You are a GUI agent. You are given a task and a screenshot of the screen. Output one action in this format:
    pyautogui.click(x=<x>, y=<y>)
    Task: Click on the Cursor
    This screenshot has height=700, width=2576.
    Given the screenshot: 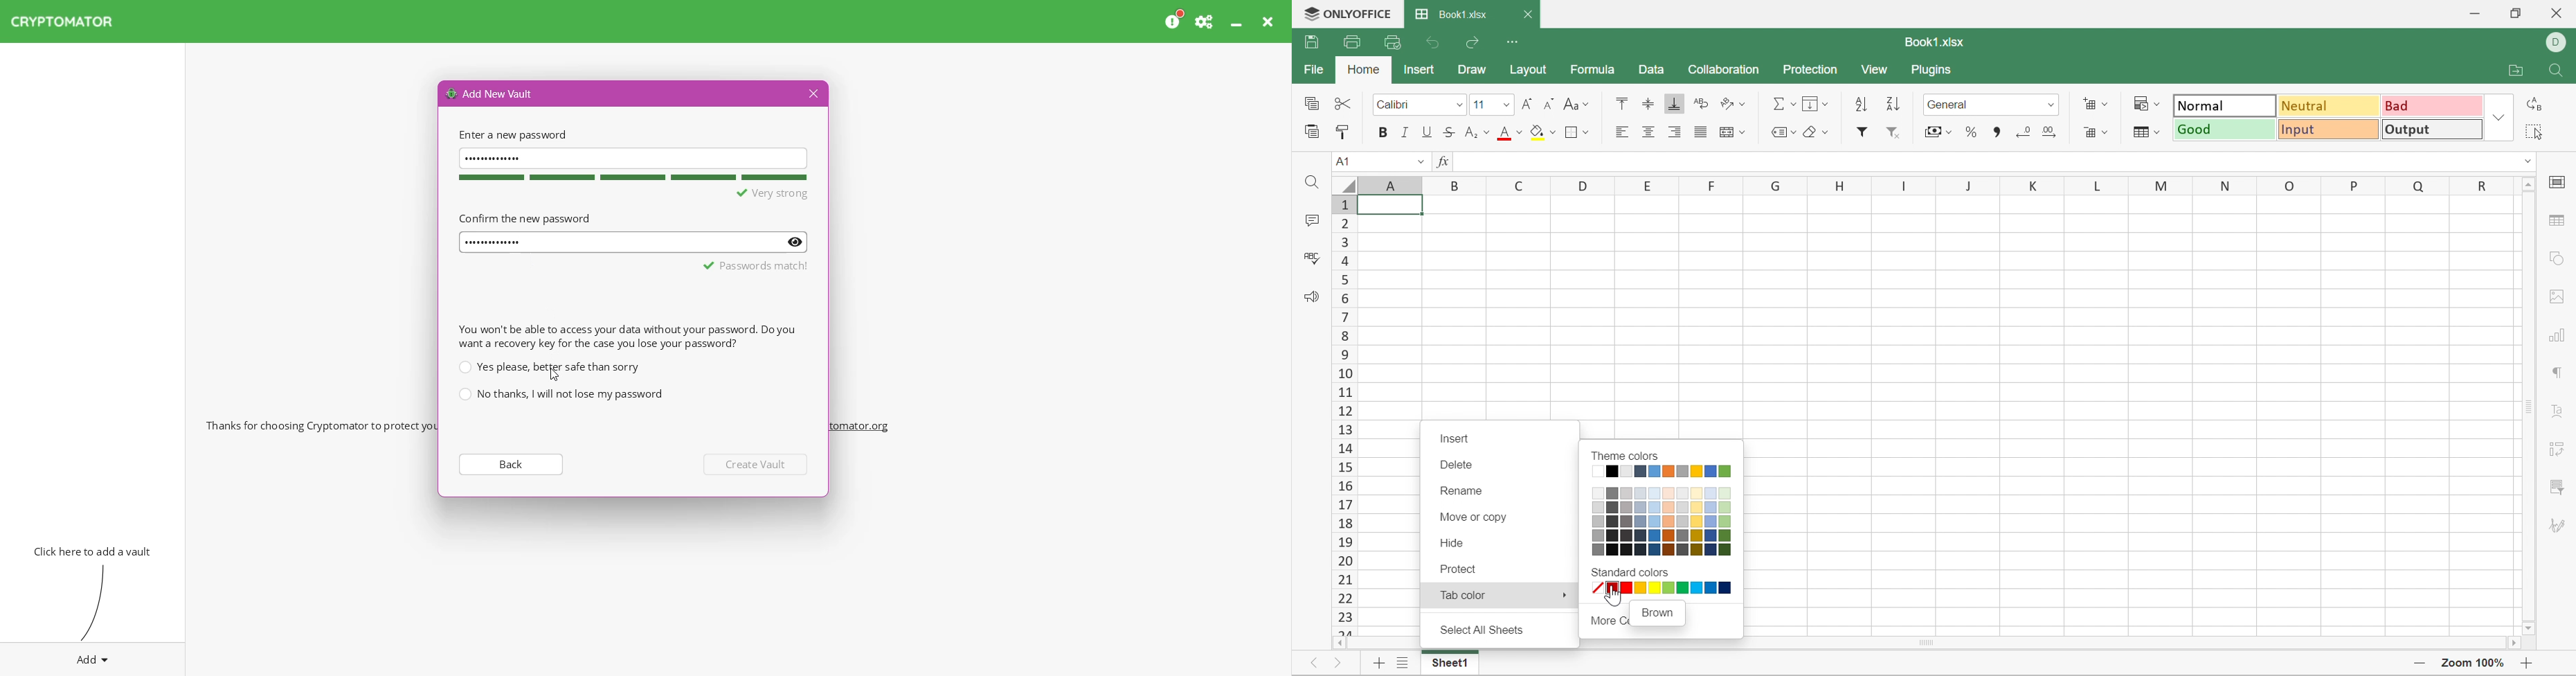 What is the action you would take?
    pyautogui.click(x=1611, y=596)
    